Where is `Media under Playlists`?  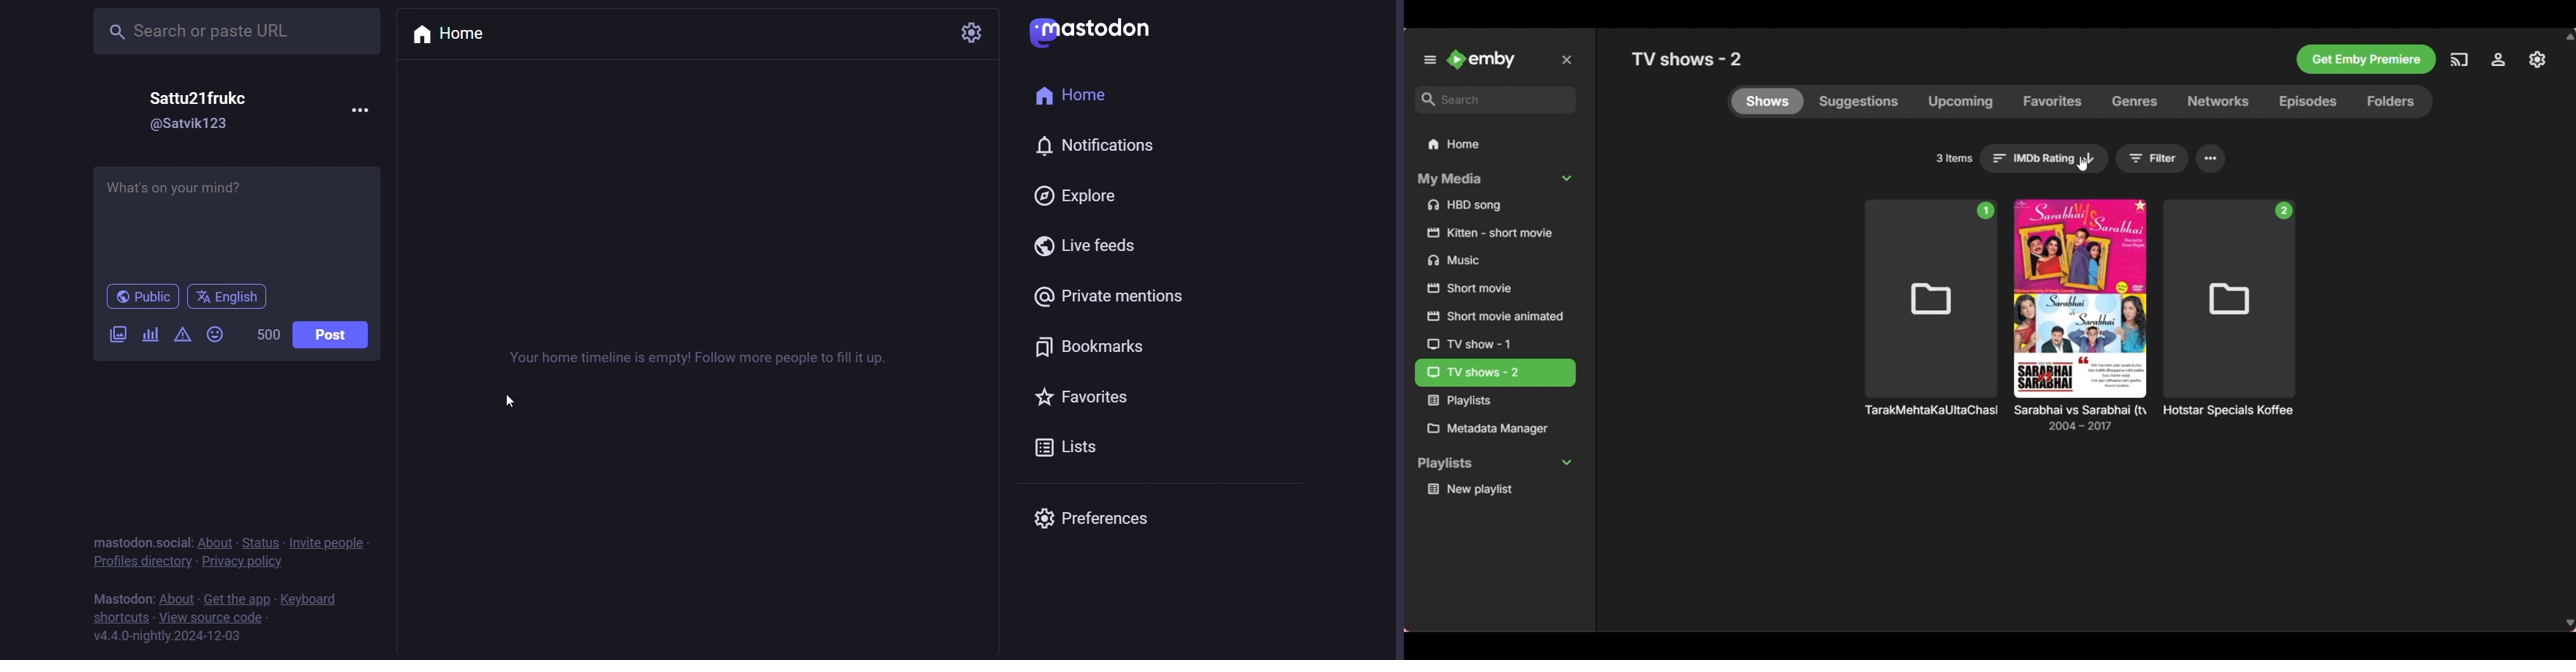 Media under Playlists is located at coordinates (1494, 490).